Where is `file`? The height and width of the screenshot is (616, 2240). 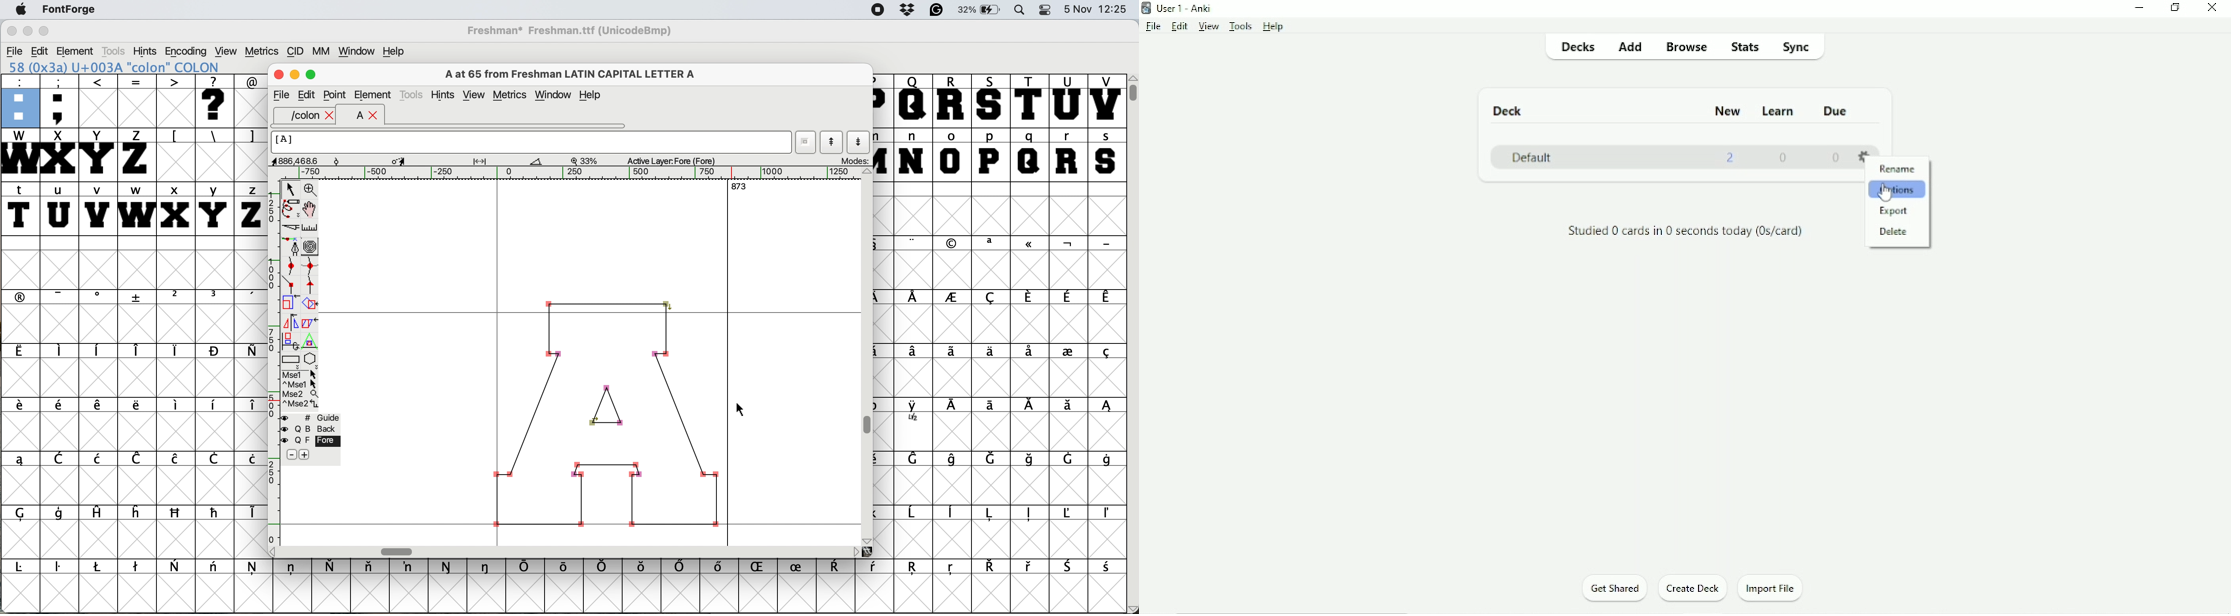
file is located at coordinates (13, 50).